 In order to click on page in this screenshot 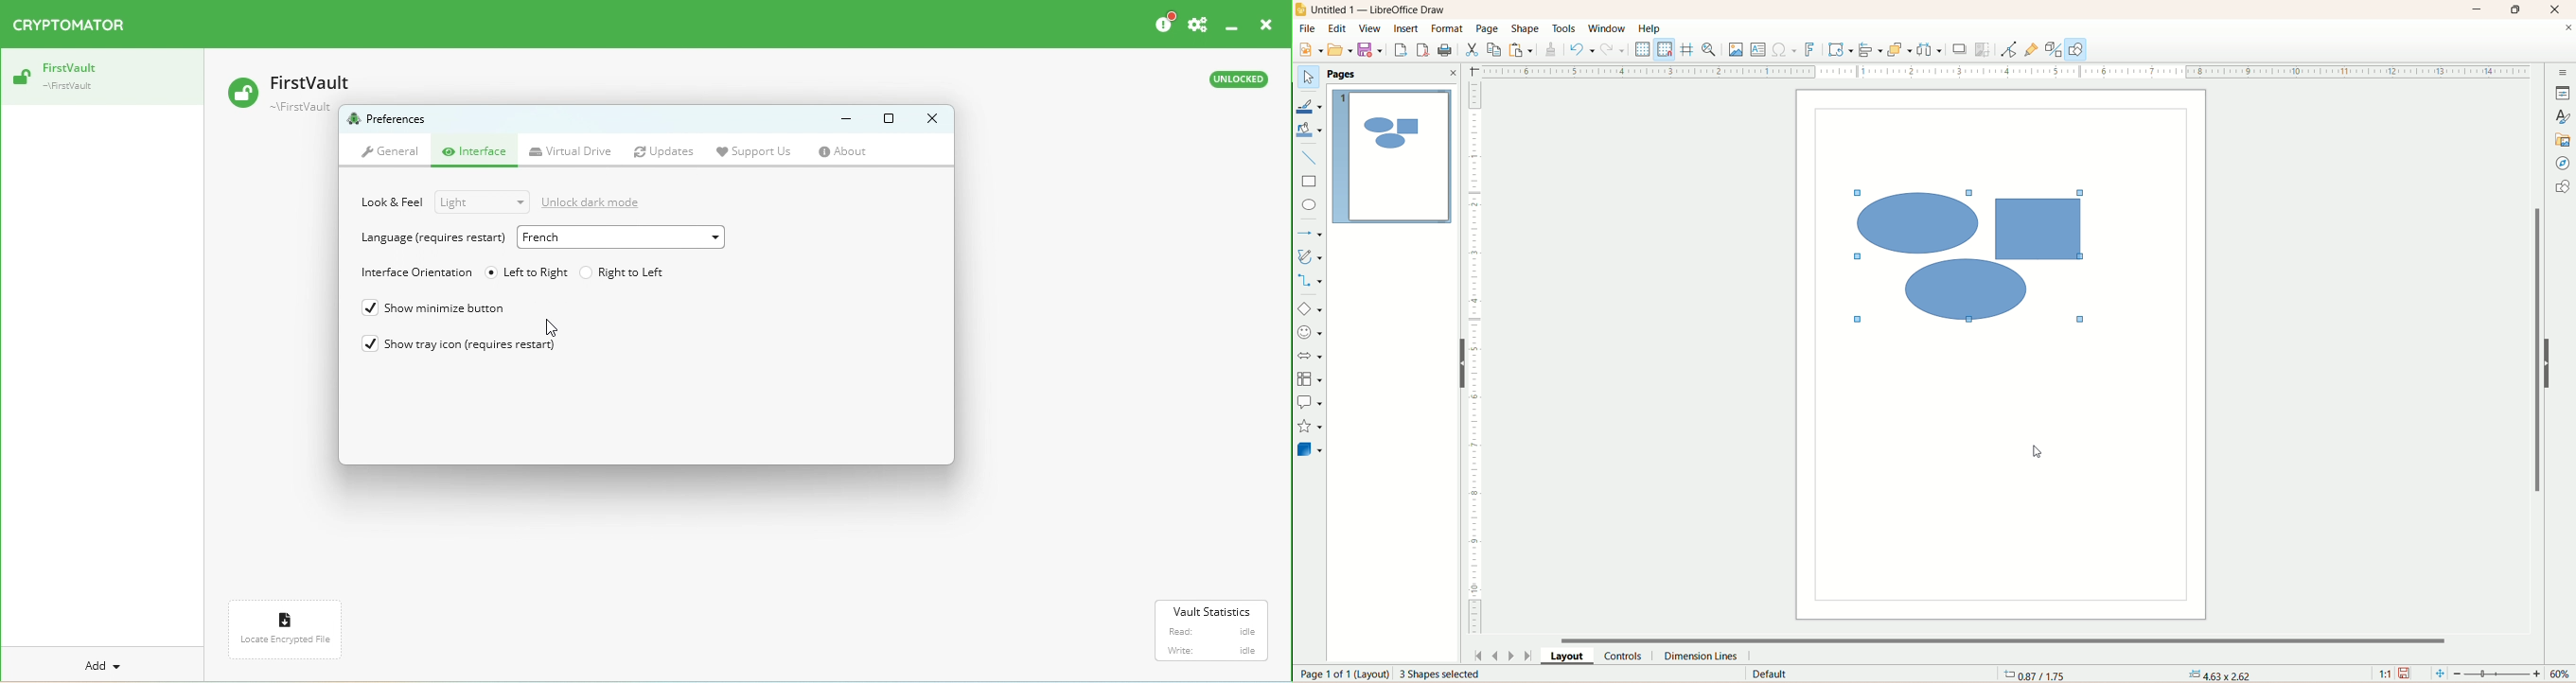, I will do `click(1488, 28)`.